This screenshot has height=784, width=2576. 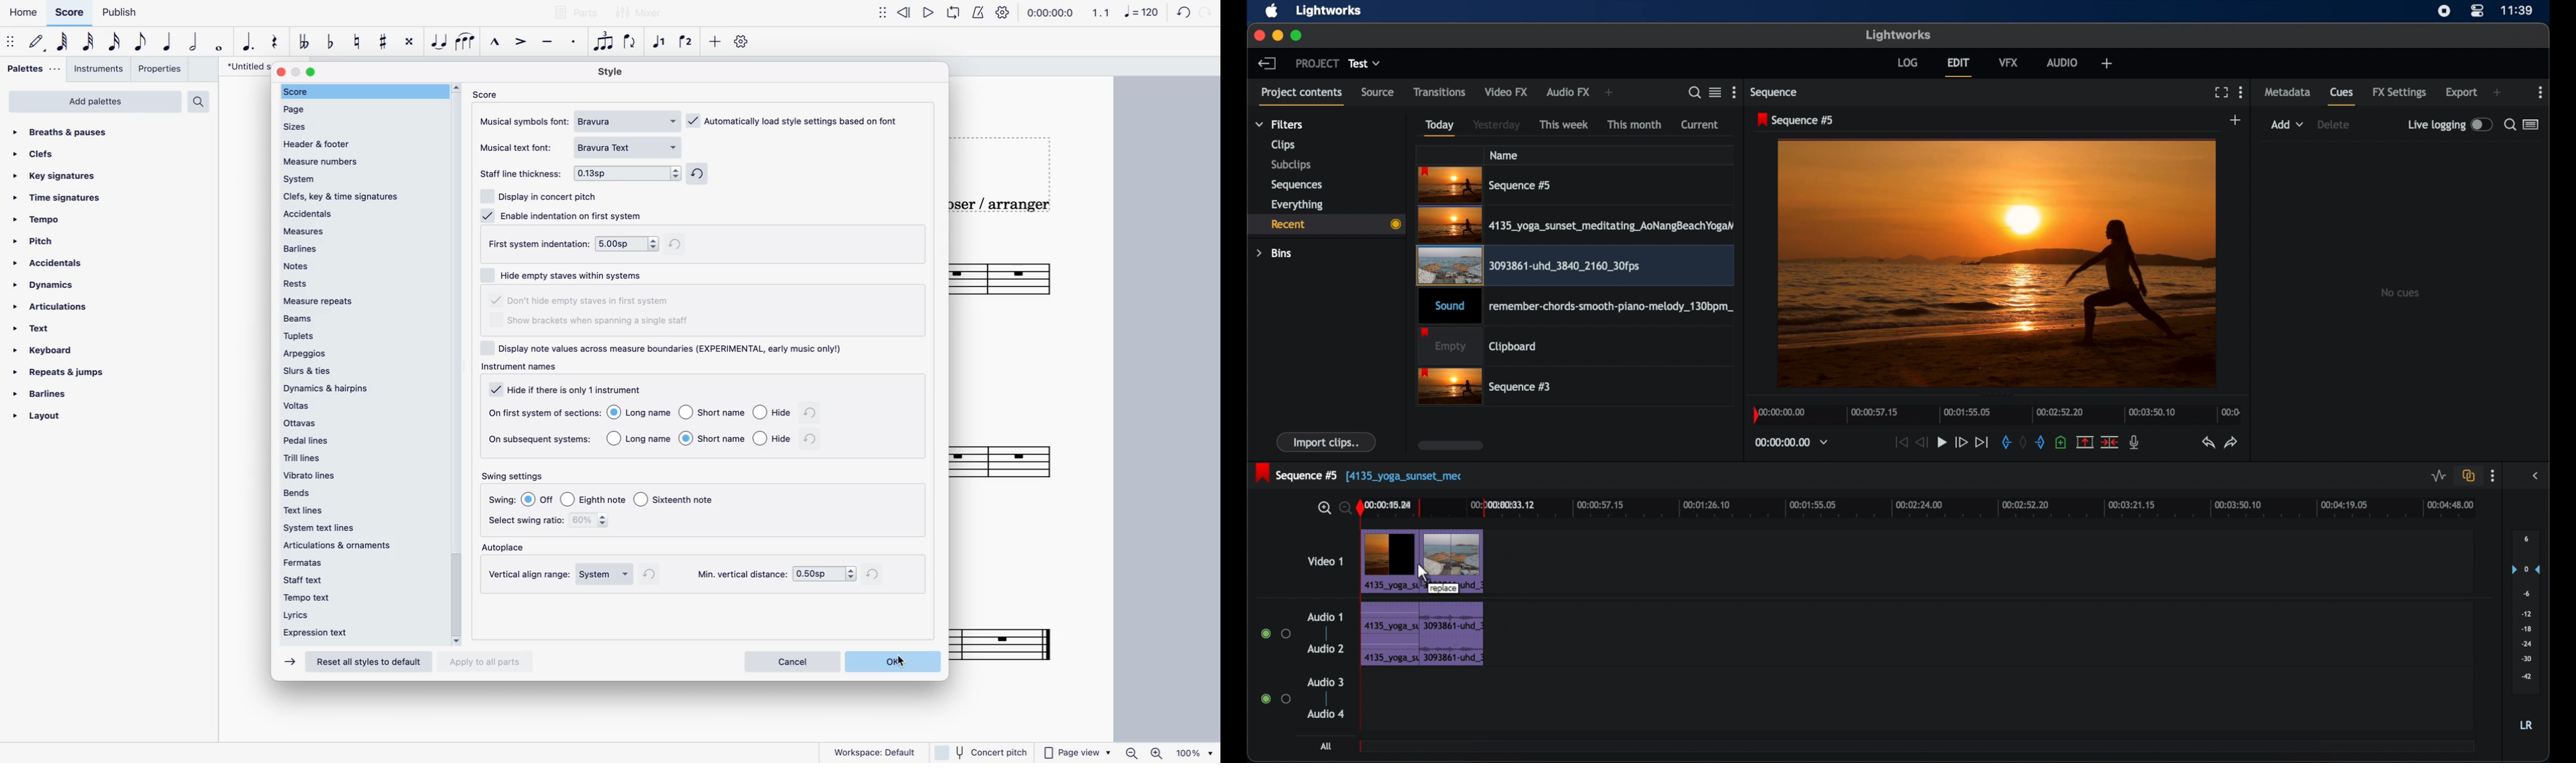 I want to click on scroll, so click(x=460, y=364).